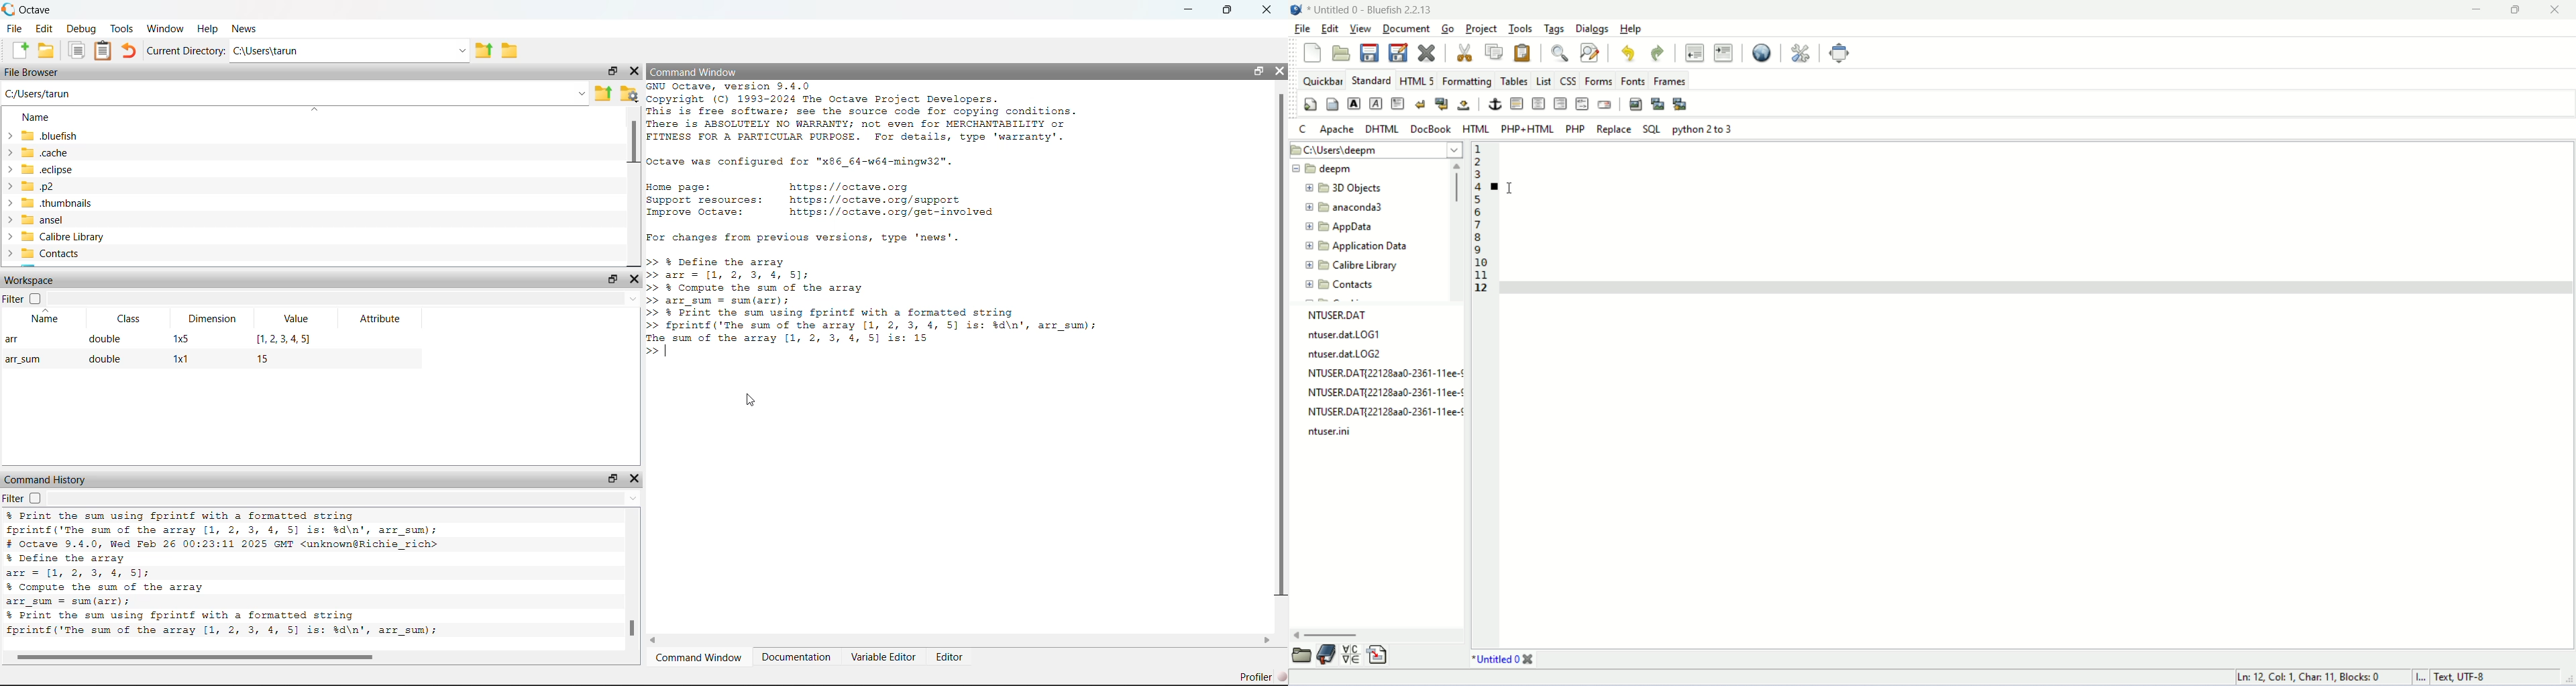 Image resolution: width=2576 pixels, height=700 pixels. I want to click on maximize, so click(2514, 12).